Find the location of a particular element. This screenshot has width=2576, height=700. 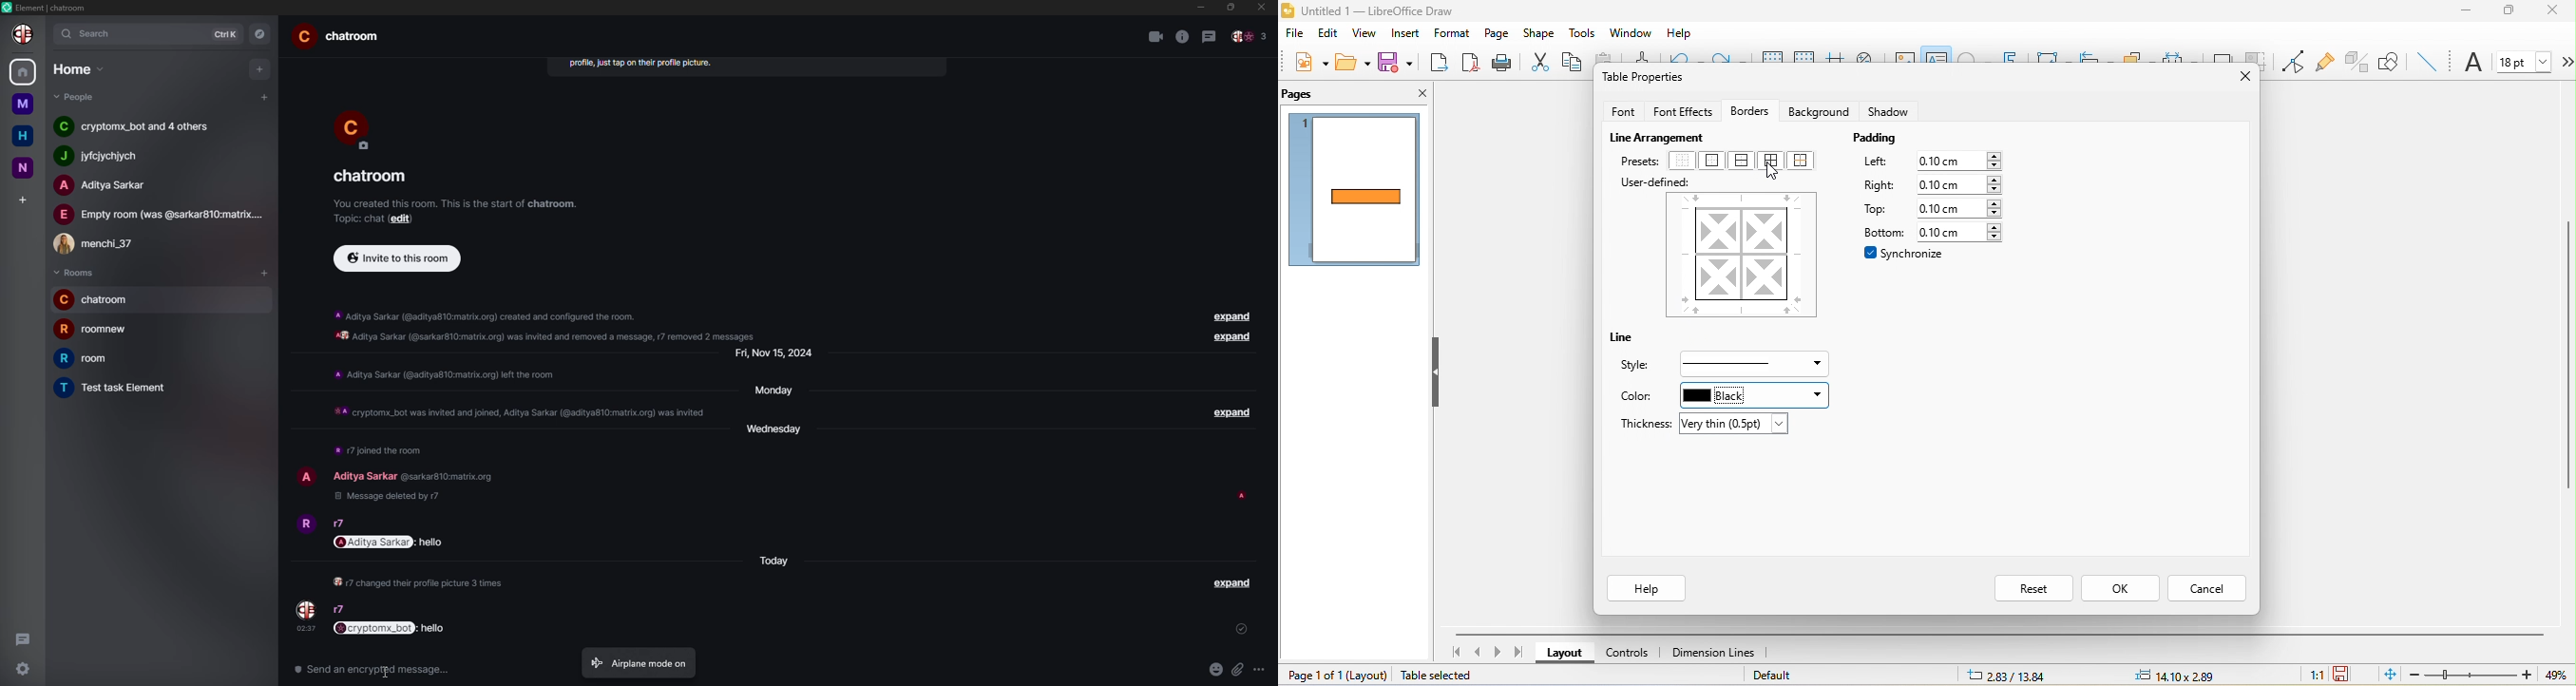

page 1 of 1 is located at coordinates (1311, 674).